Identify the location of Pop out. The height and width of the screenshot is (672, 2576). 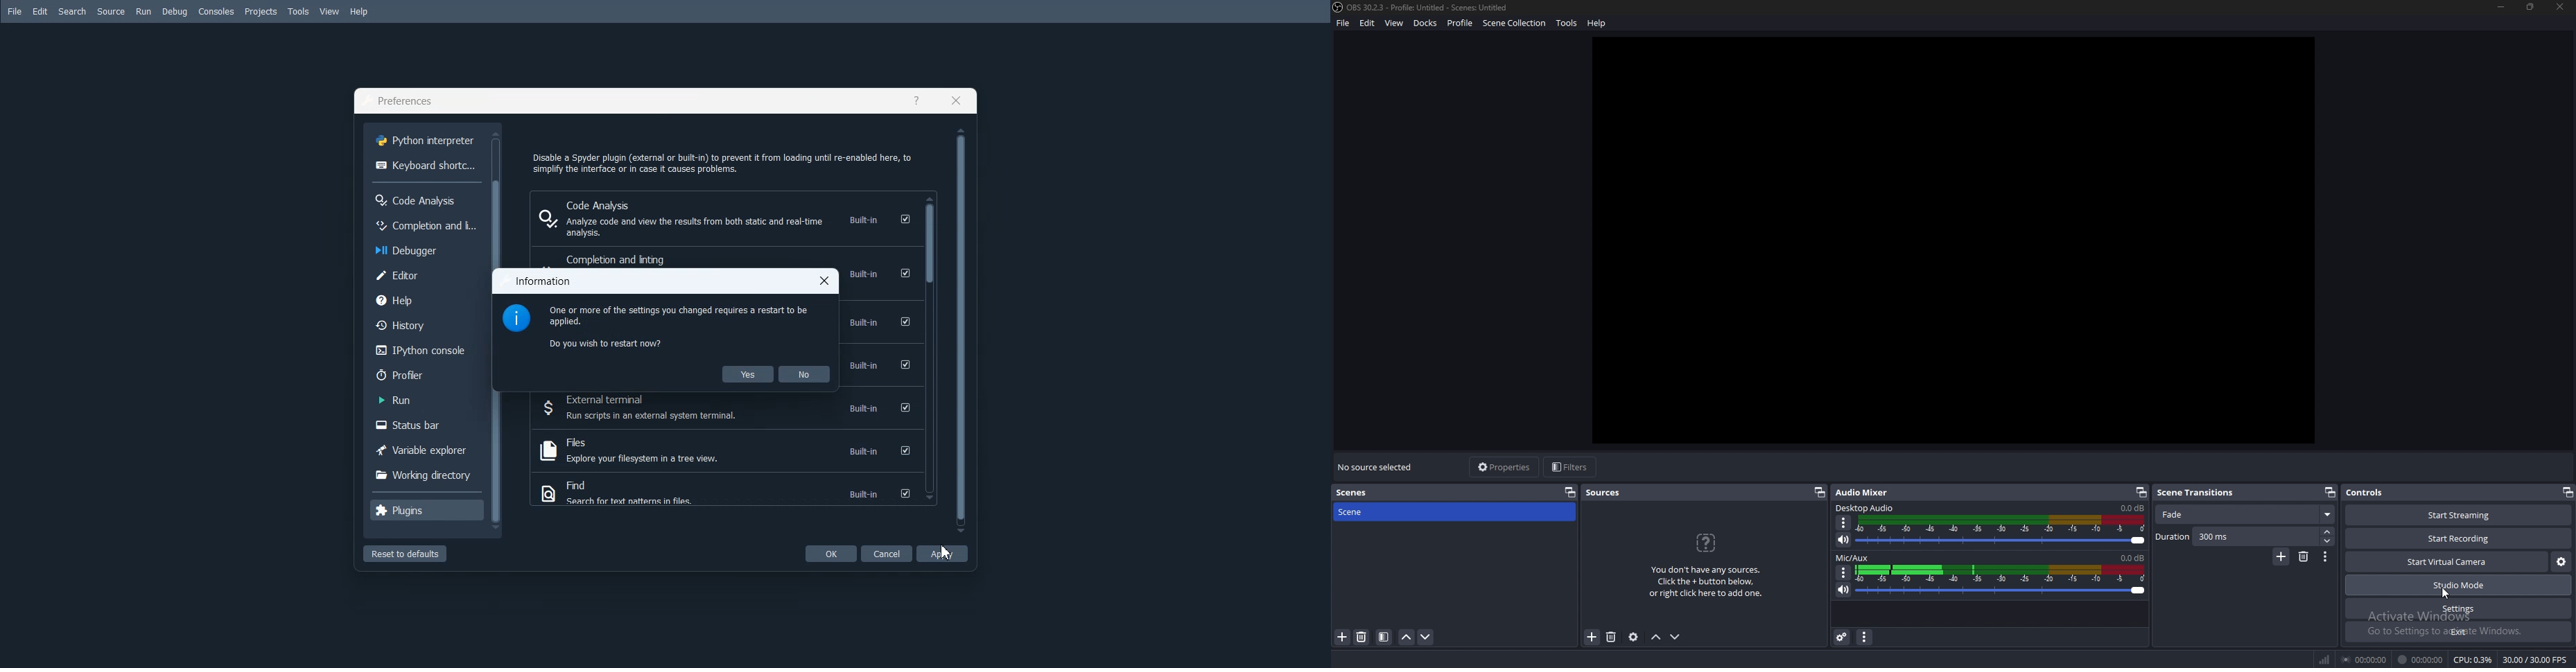
(2330, 492).